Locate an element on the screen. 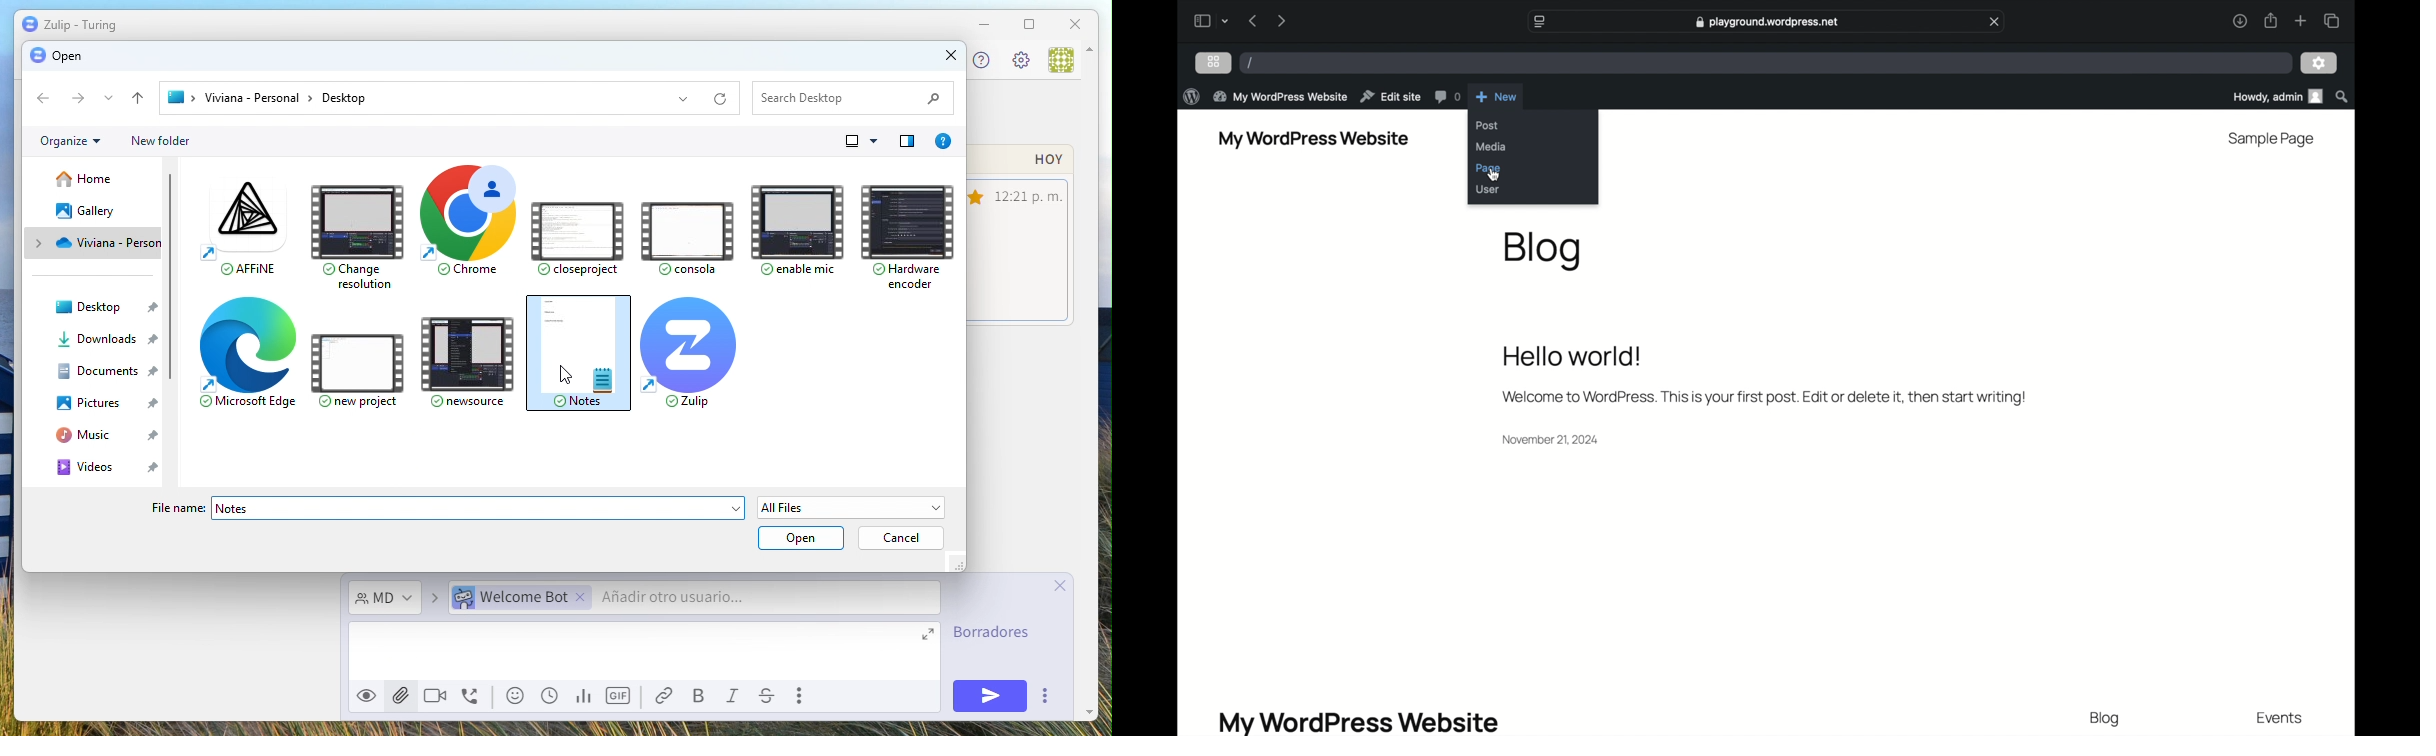 This screenshot has width=2436, height=756. Home is located at coordinates (86, 180).